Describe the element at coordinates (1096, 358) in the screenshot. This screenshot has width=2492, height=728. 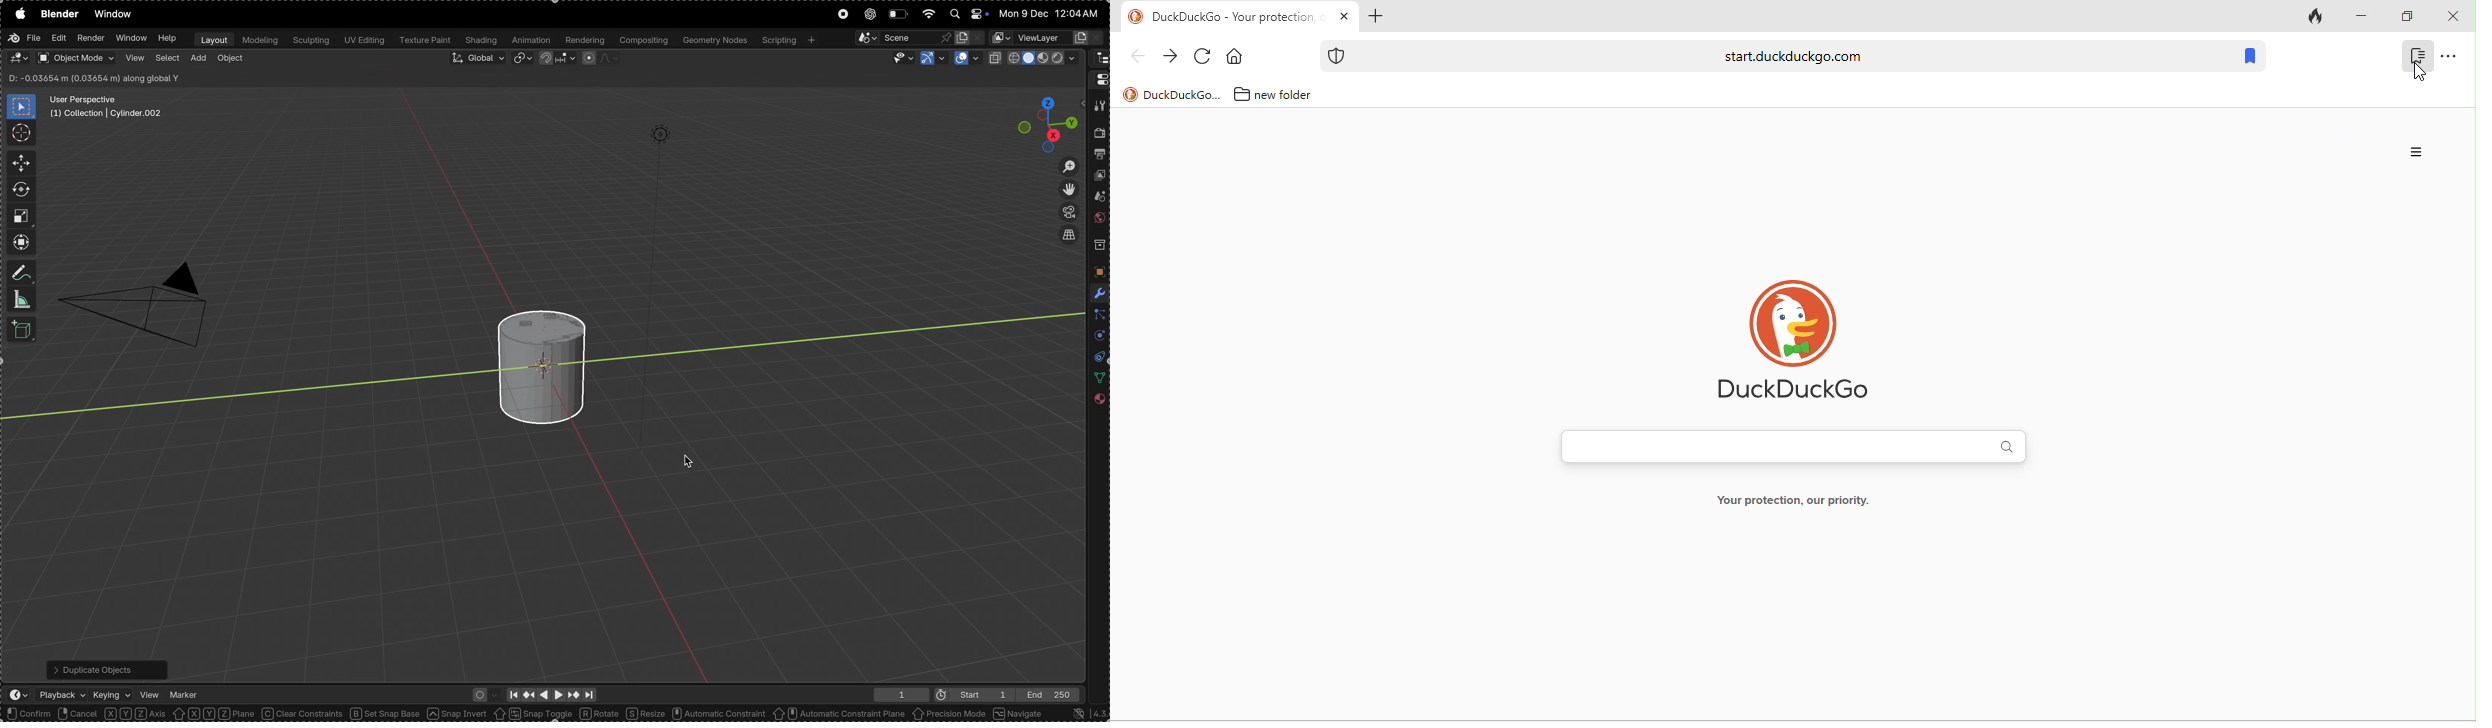
I see `physics constraints` at that location.